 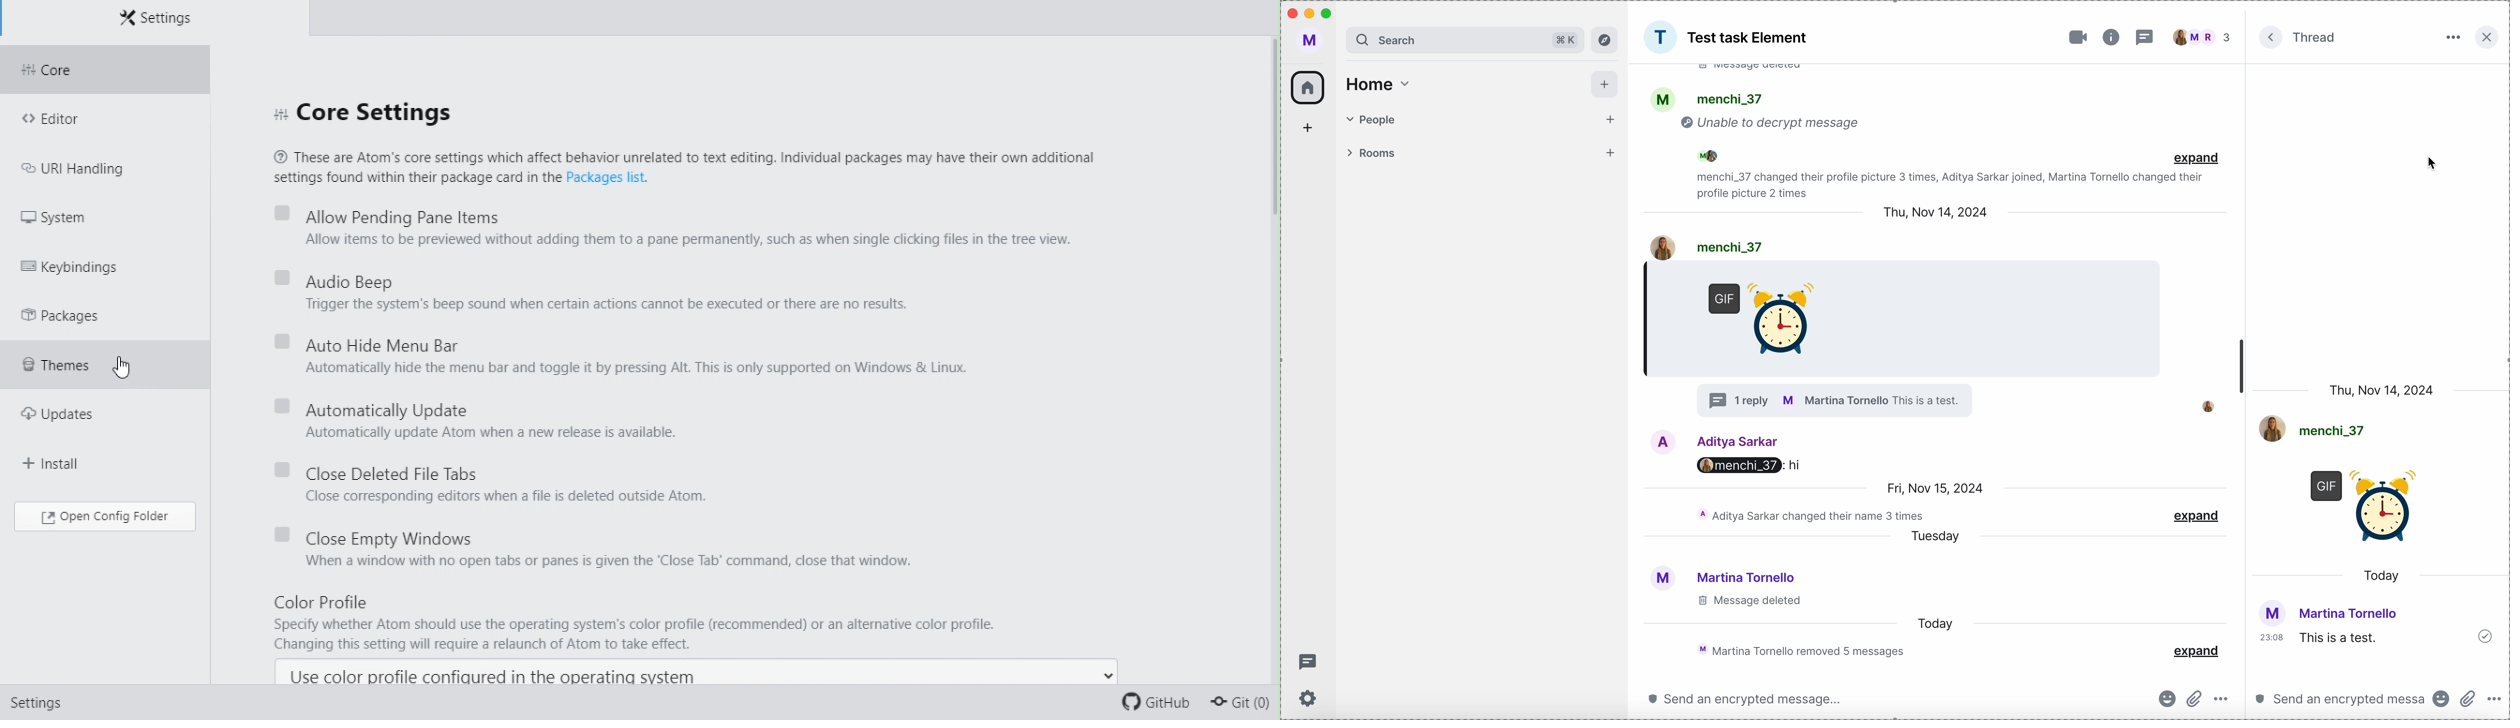 I want to click on emojis, so click(x=2165, y=699).